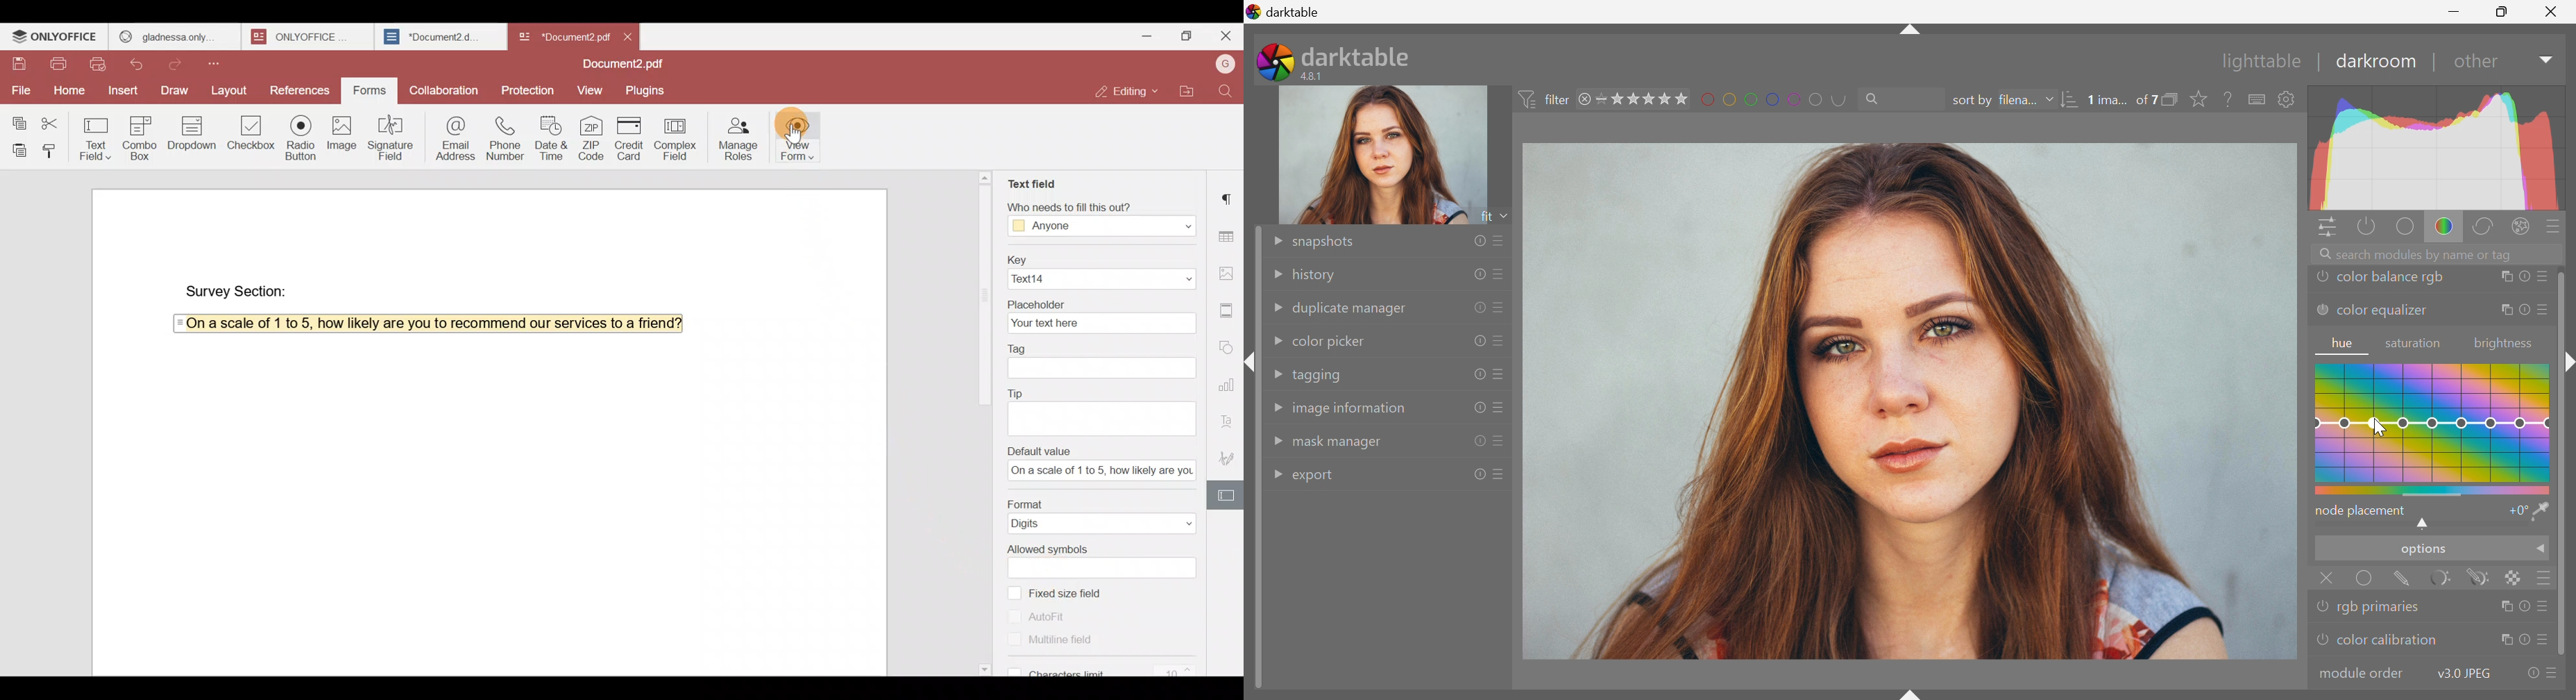  Describe the element at coordinates (446, 93) in the screenshot. I see `Collaboration` at that location.